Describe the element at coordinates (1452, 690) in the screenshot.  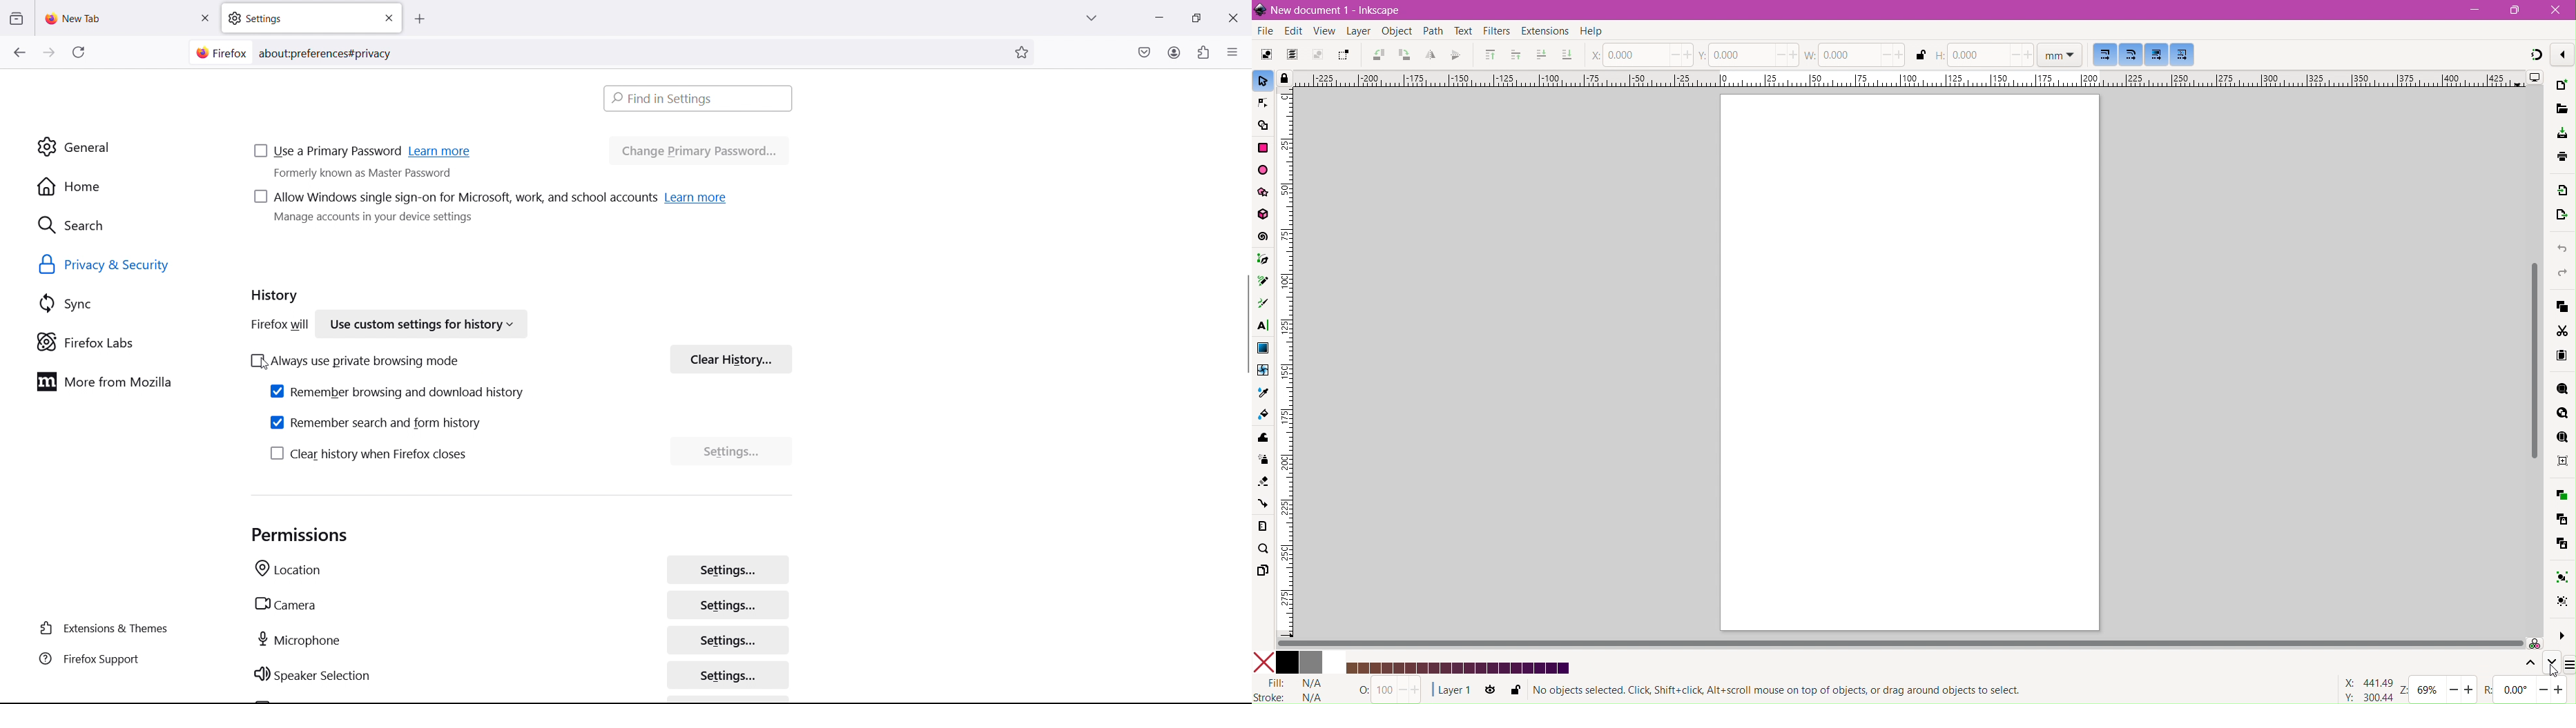
I see `Current Layer` at that location.